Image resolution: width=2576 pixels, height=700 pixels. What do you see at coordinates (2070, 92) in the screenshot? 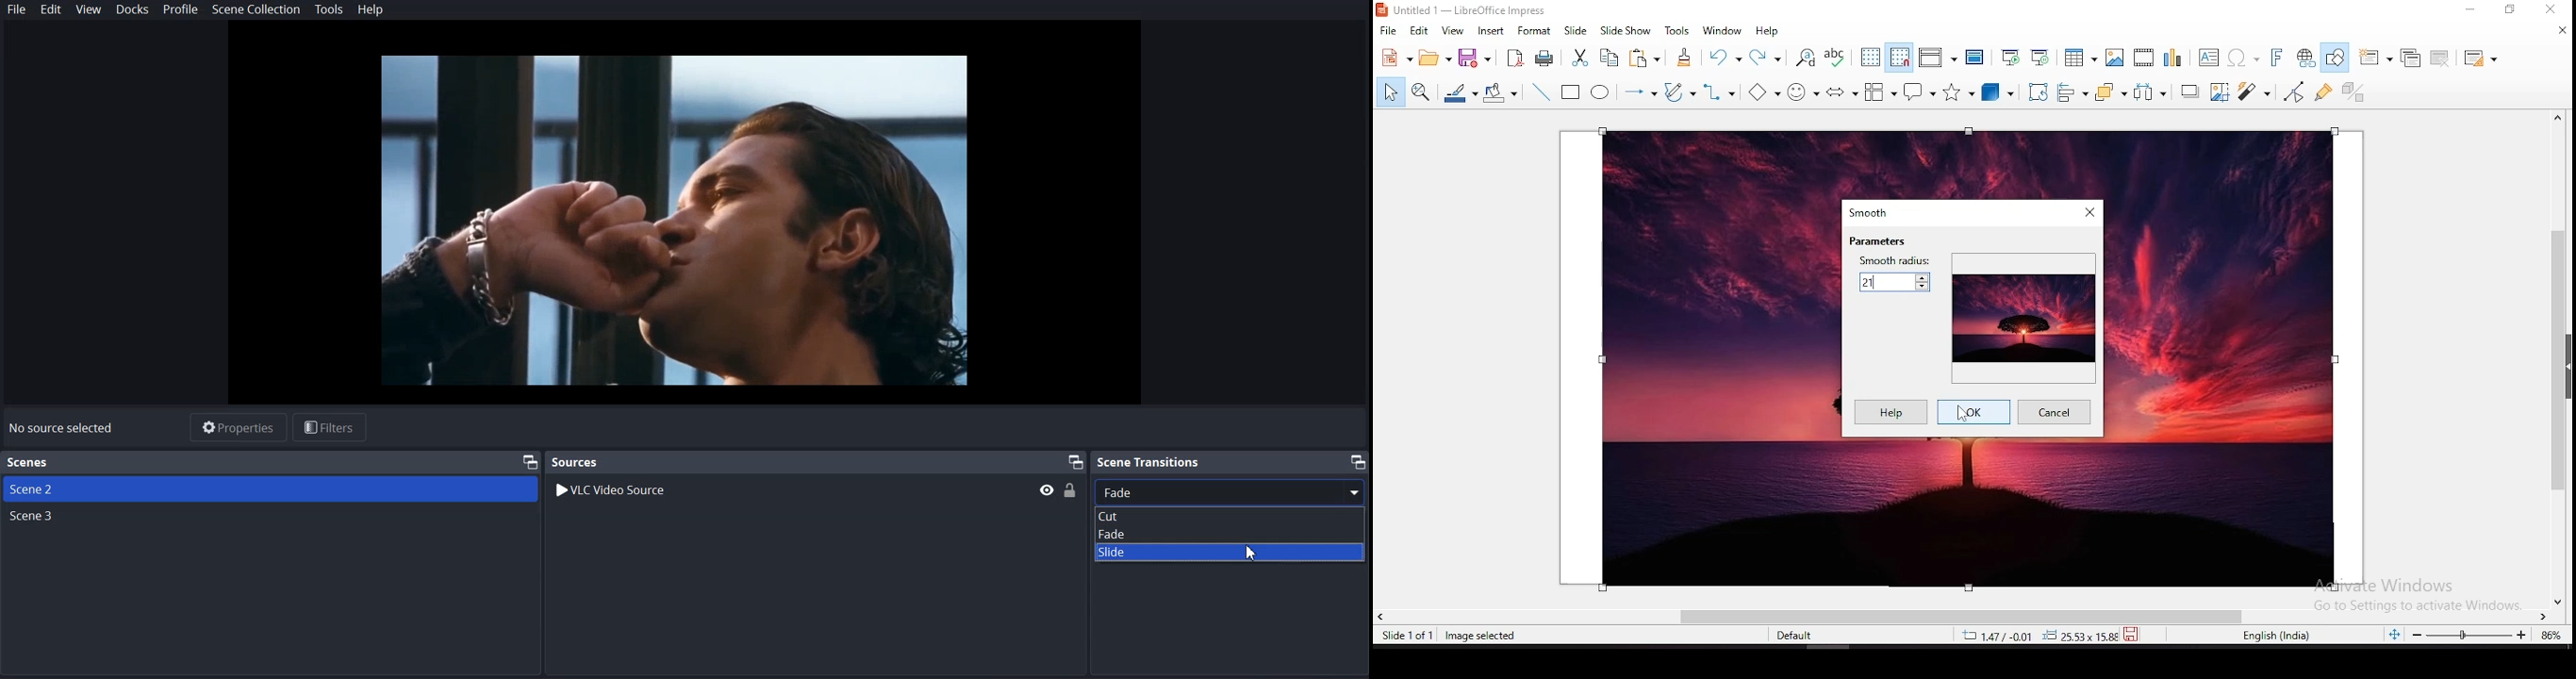
I see `align objects` at bounding box center [2070, 92].